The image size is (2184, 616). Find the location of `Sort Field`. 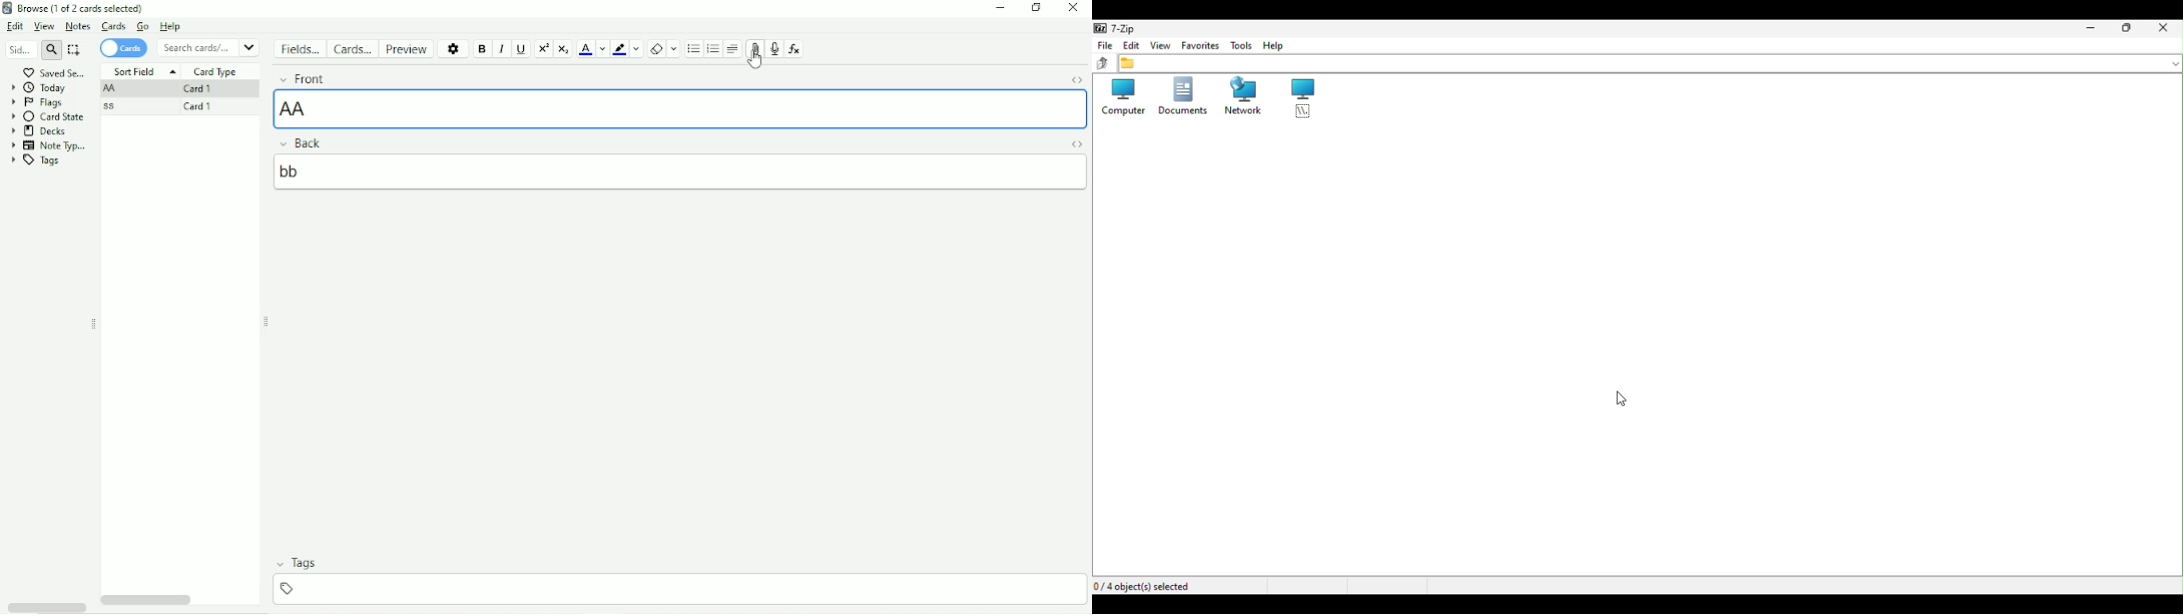

Sort Field is located at coordinates (146, 72).